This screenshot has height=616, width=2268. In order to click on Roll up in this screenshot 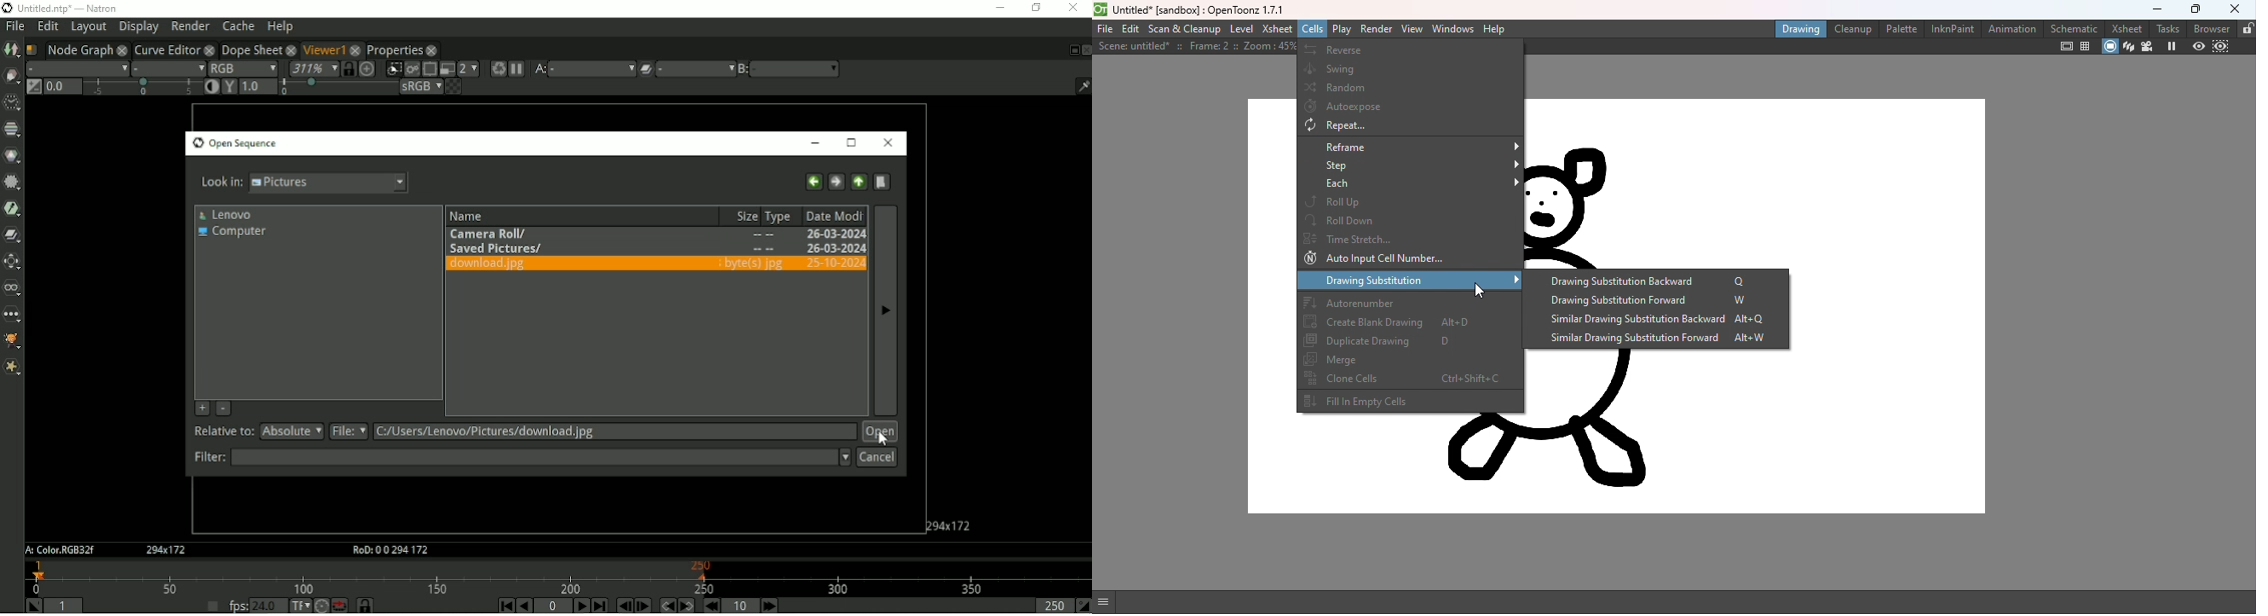, I will do `click(1412, 202)`.